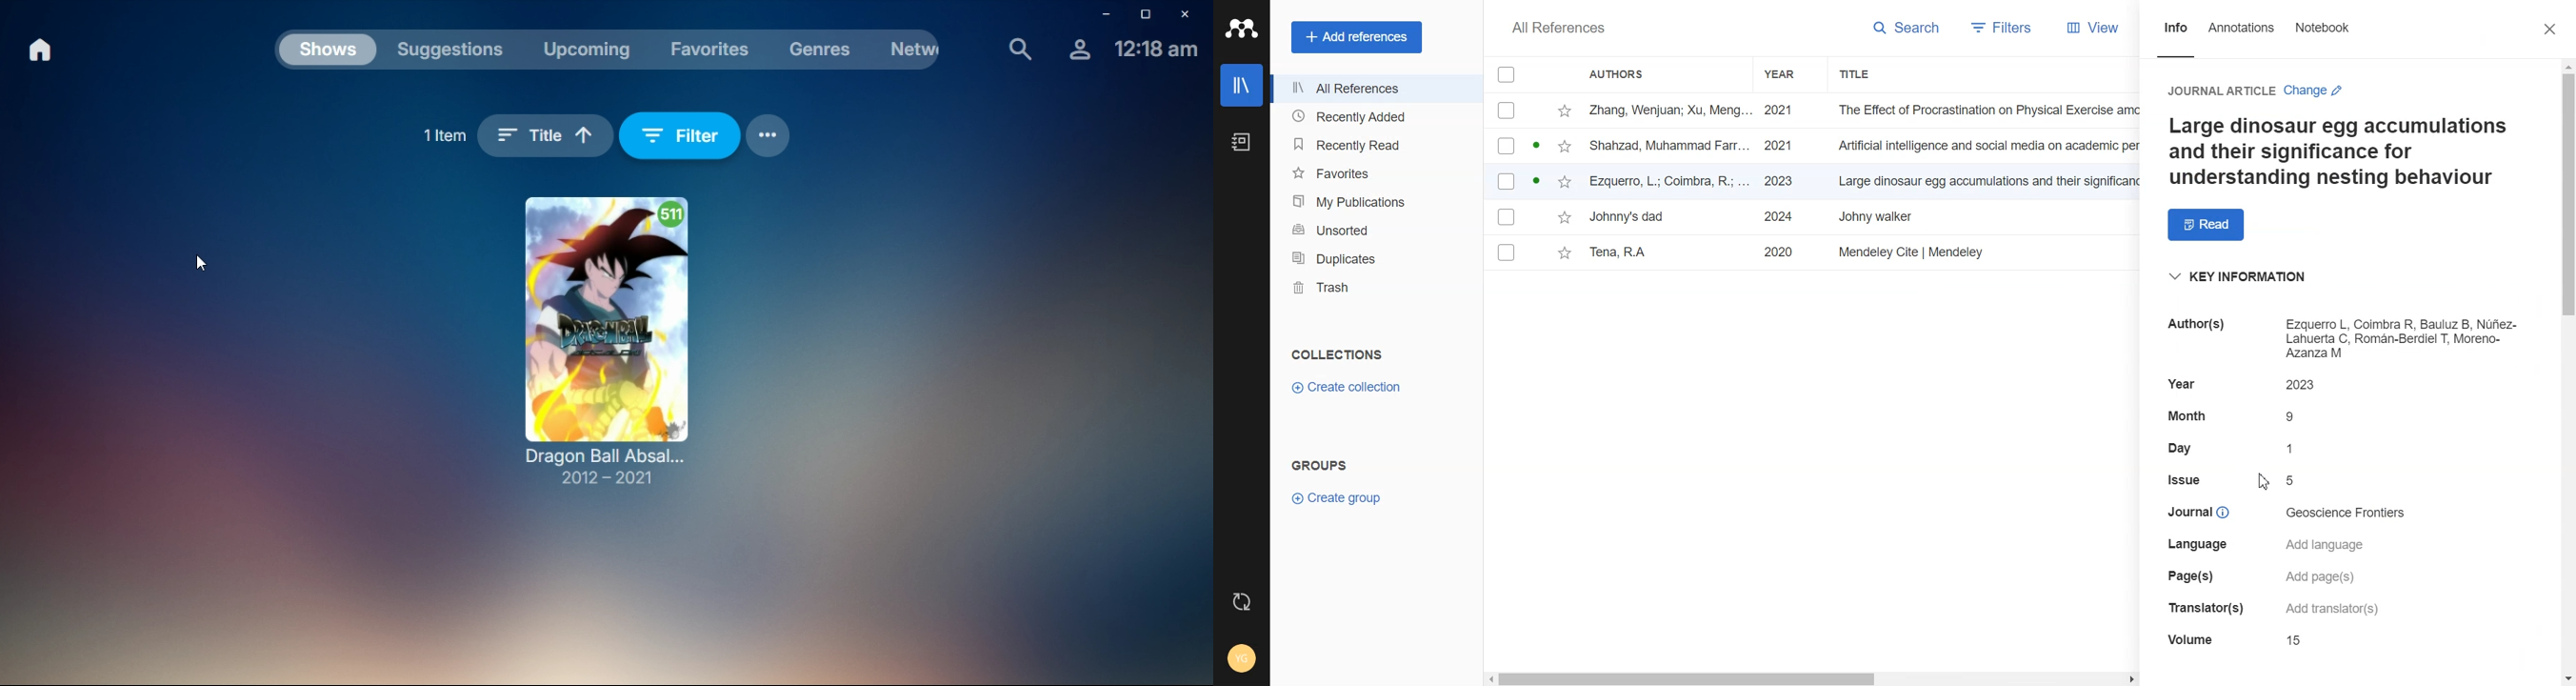  I want to click on Title, so click(1866, 72).